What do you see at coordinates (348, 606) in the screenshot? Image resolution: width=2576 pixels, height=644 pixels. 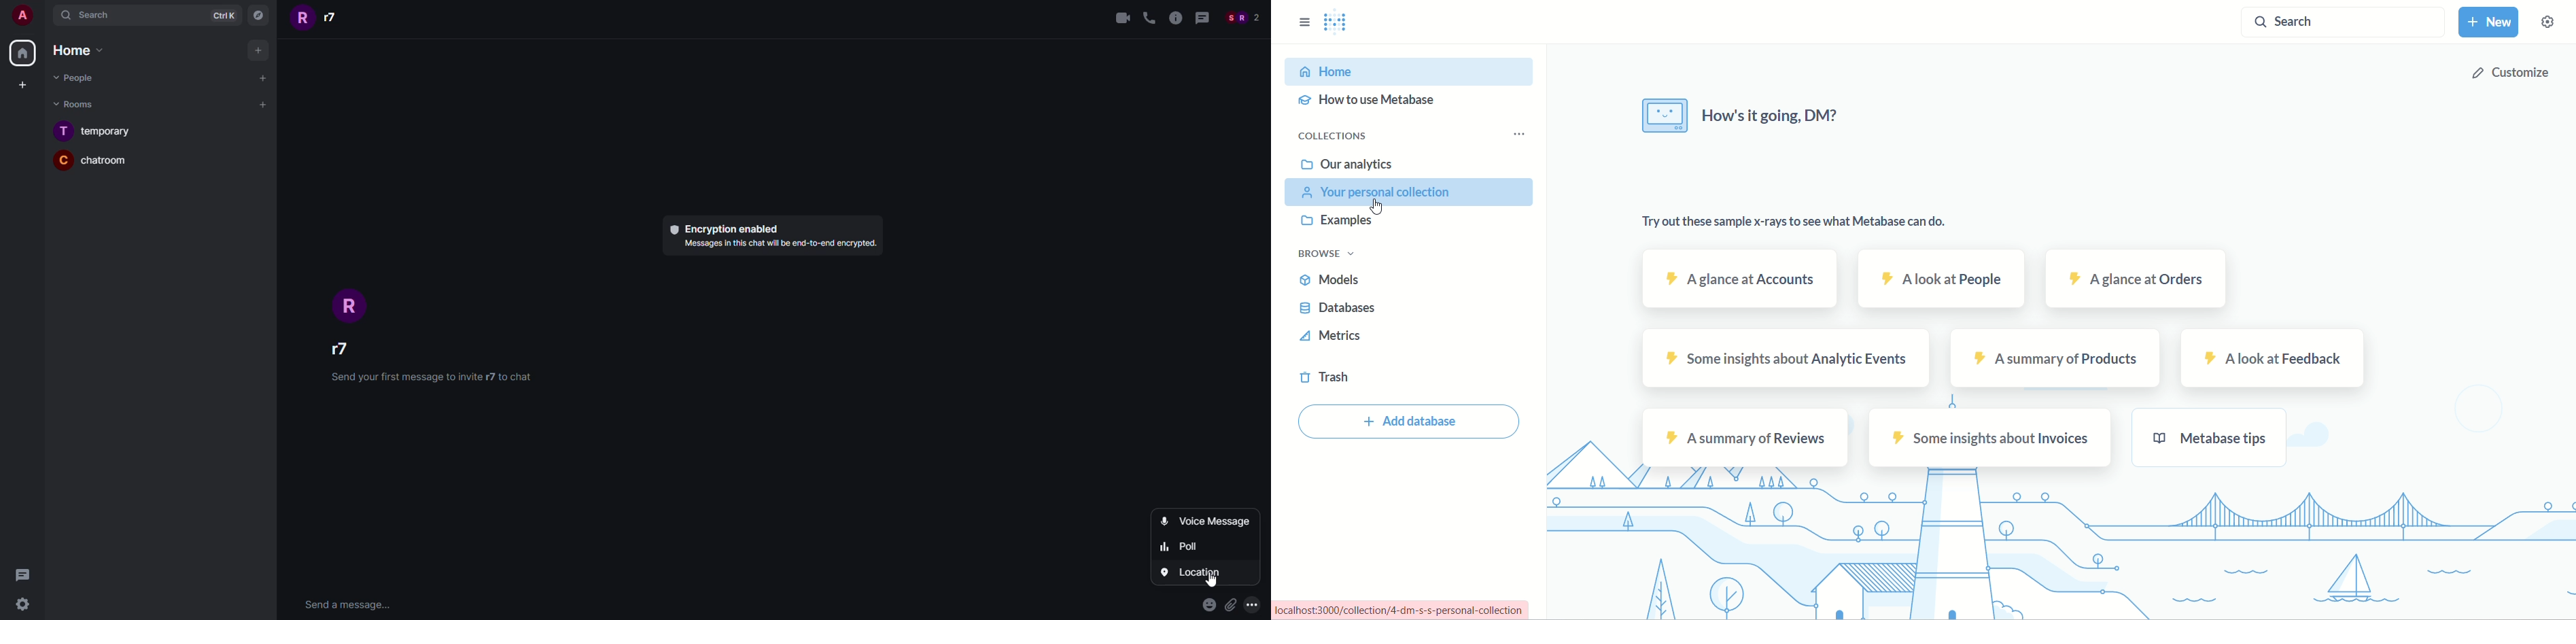 I see `Send a message` at bounding box center [348, 606].